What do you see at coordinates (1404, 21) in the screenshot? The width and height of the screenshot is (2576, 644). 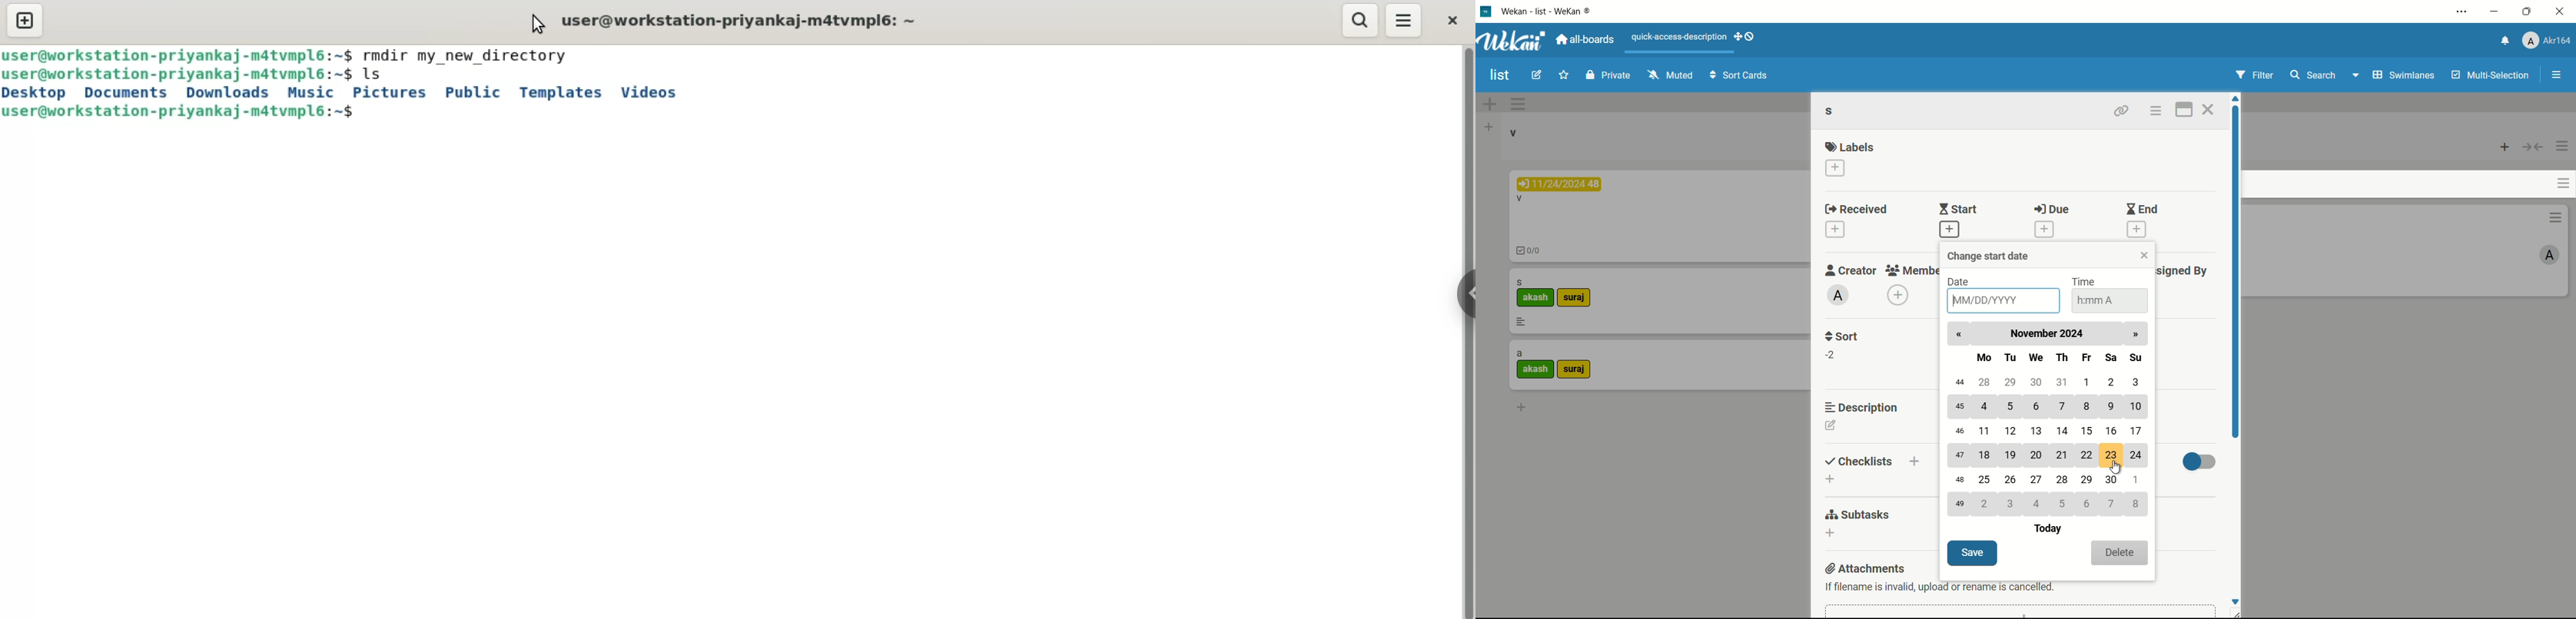 I see `menu` at bounding box center [1404, 21].